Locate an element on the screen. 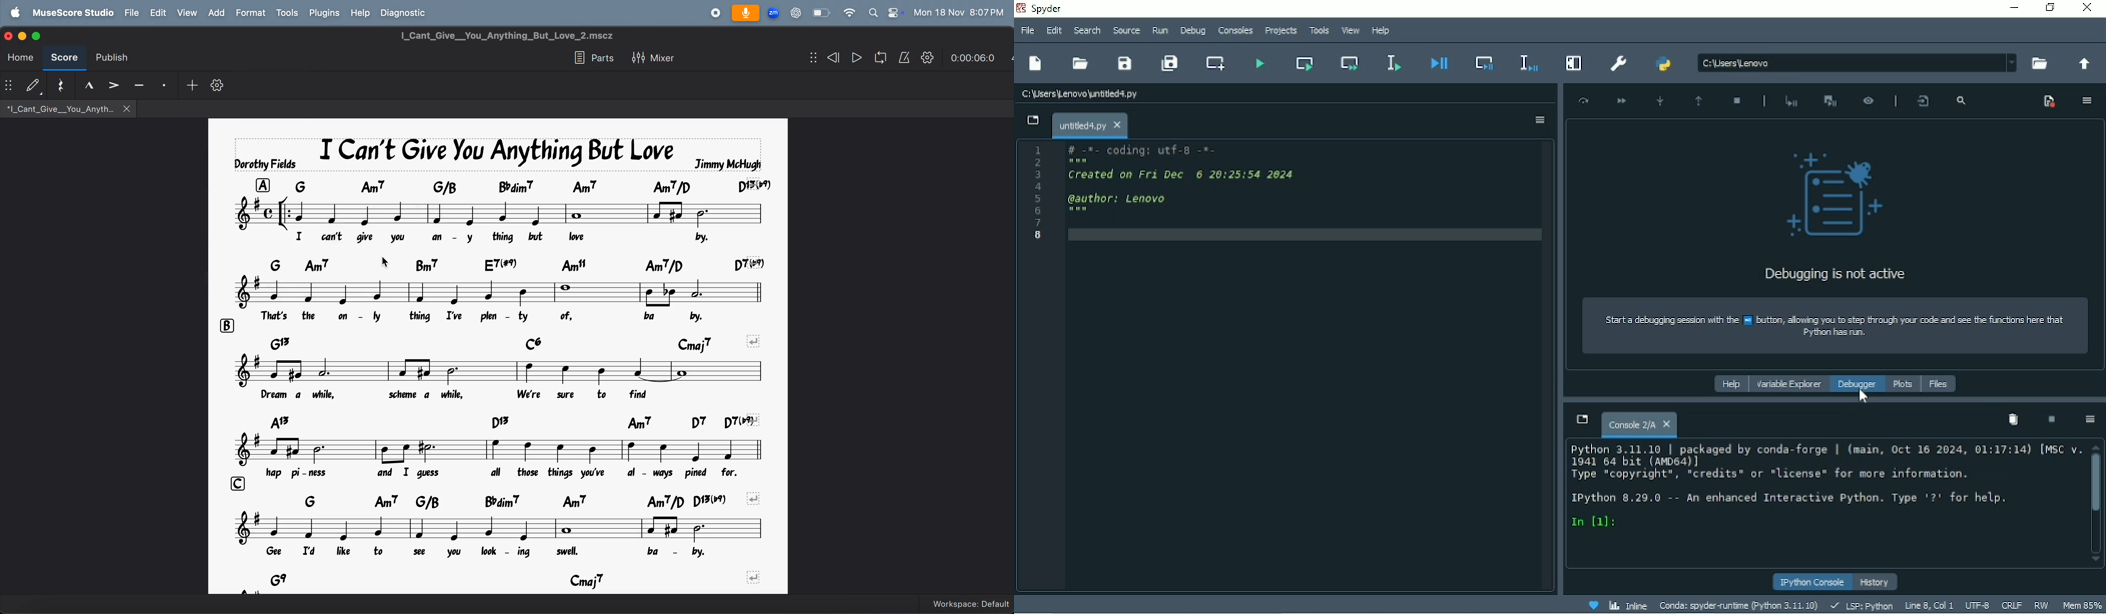  Preferences is located at coordinates (1619, 62).